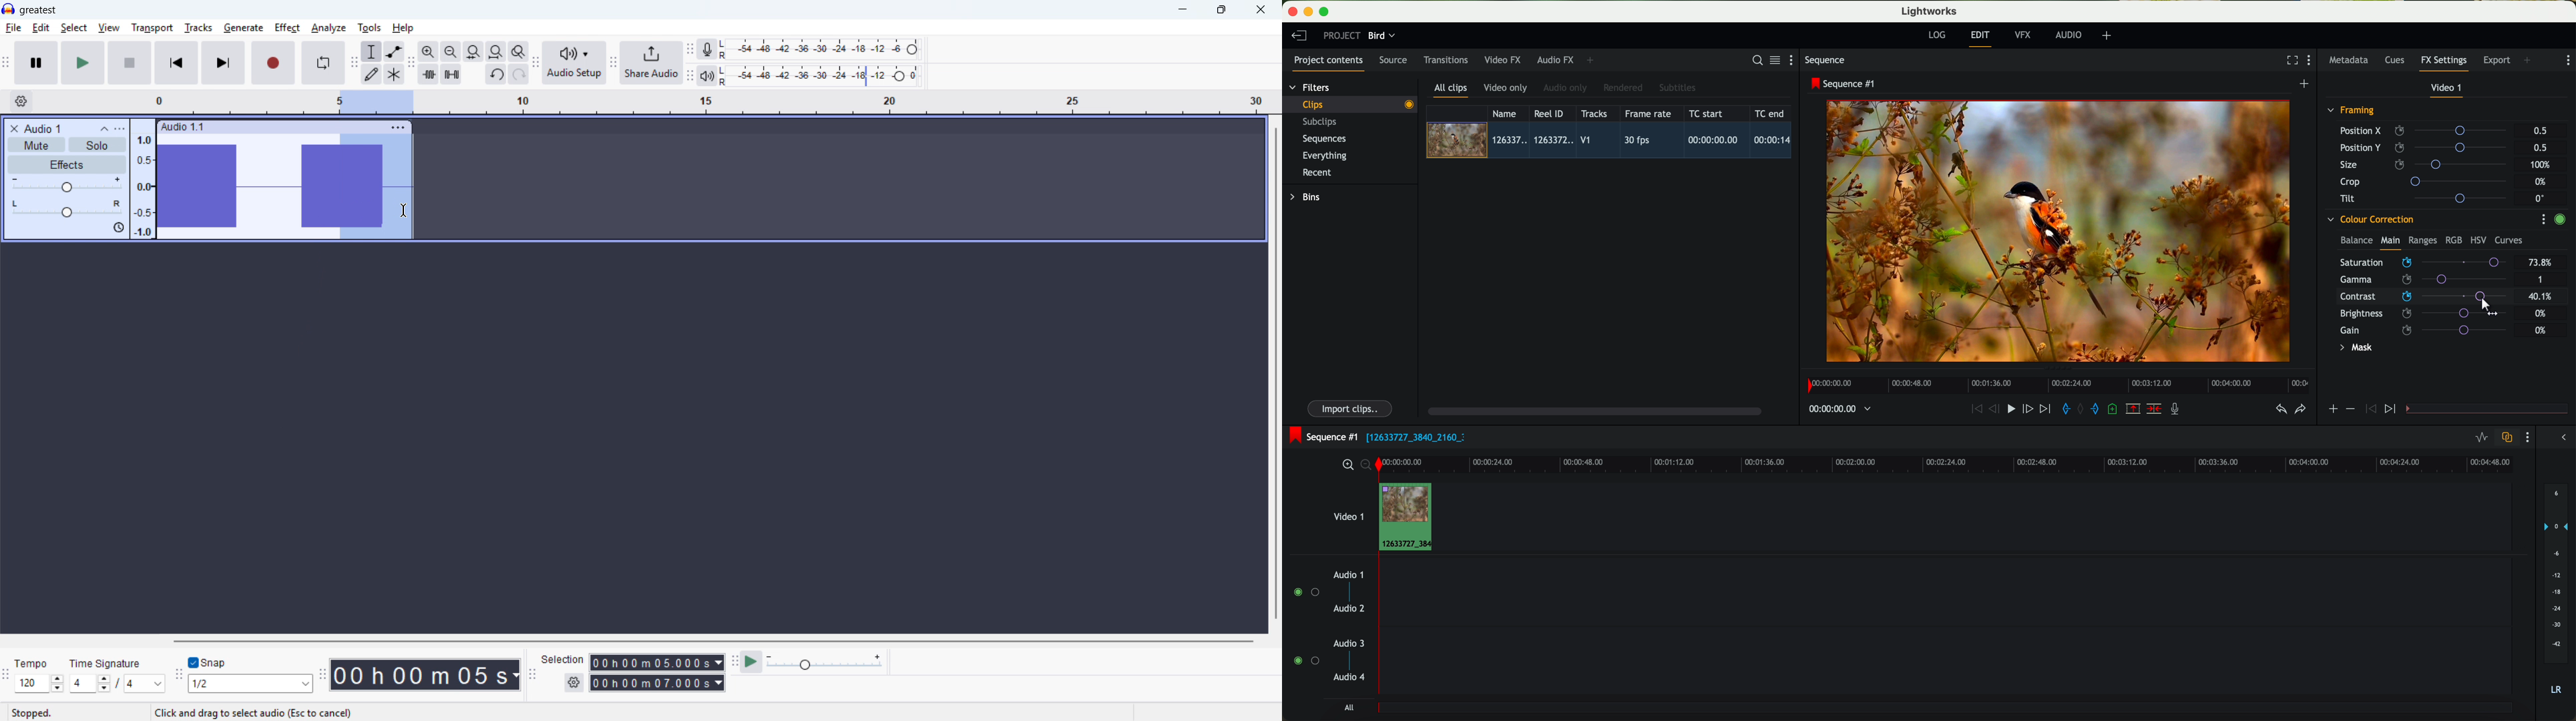 Image resolution: width=2576 pixels, height=728 pixels. Describe the element at coordinates (67, 186) in the screenshot. I see `Gain ` at that location.